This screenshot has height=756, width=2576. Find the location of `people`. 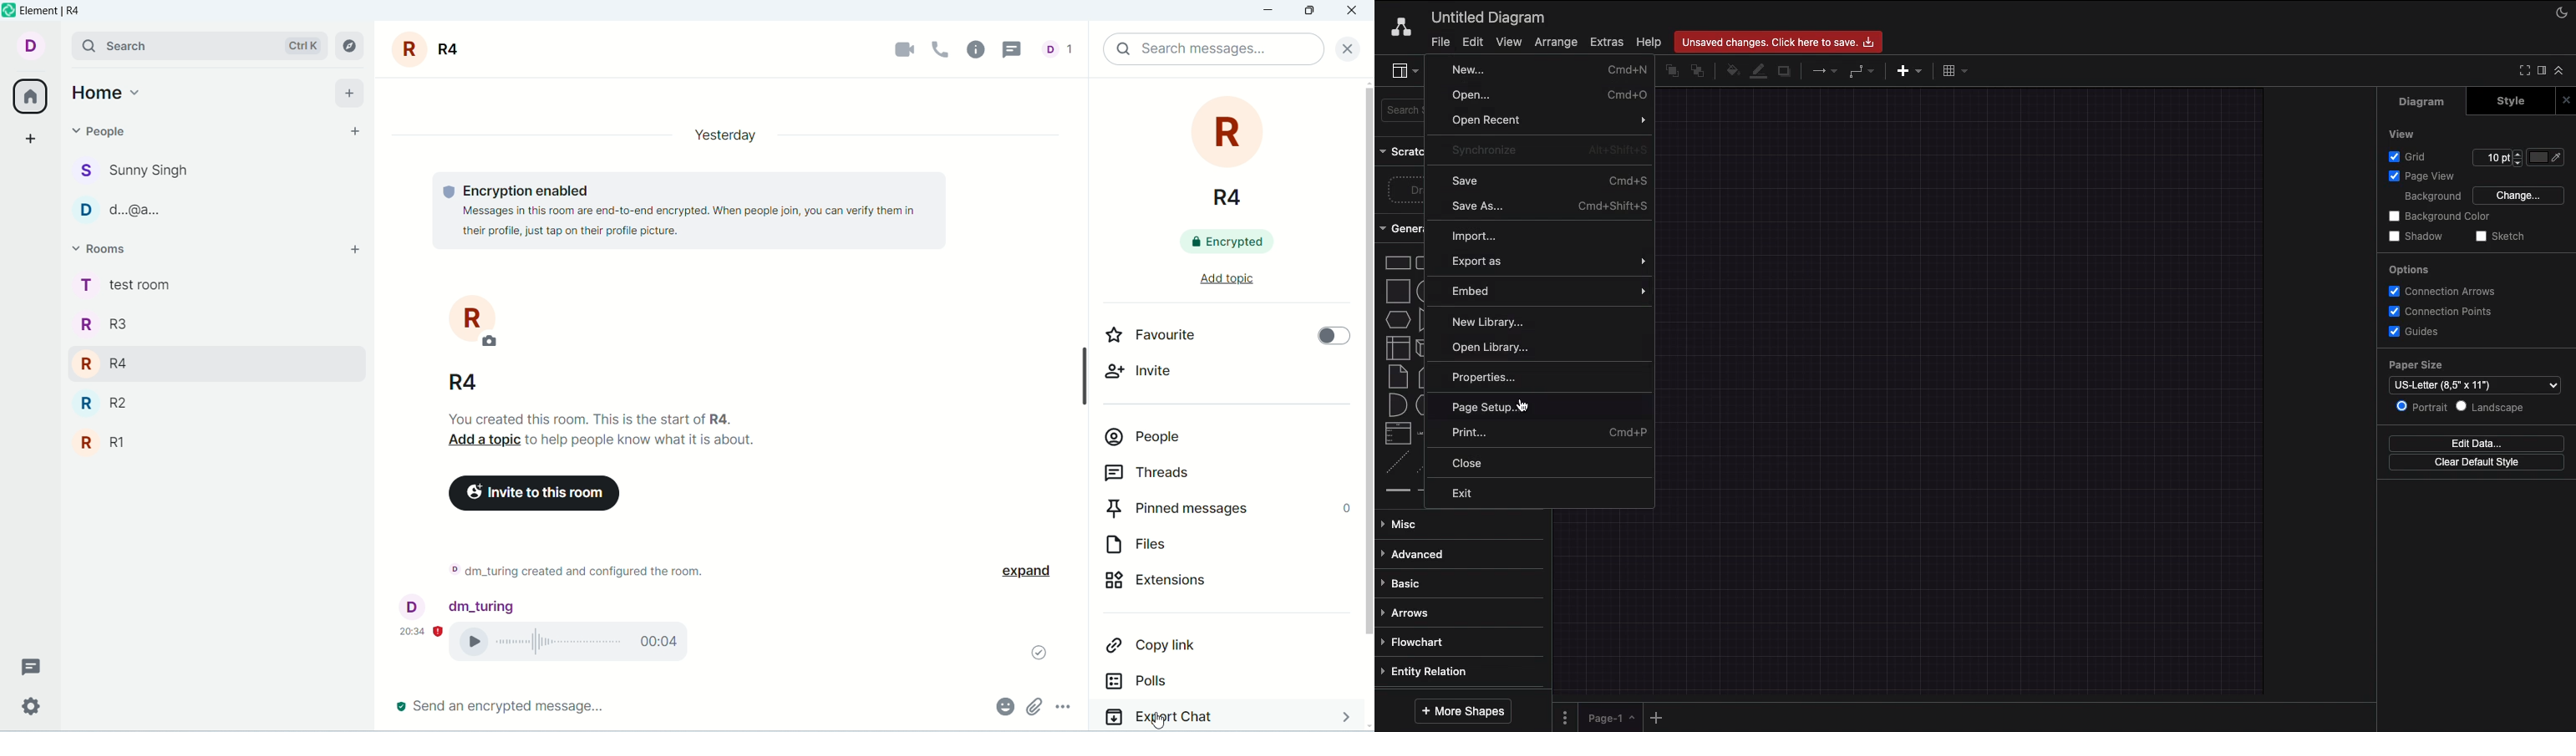

people is located at coordinates (1063, 48).